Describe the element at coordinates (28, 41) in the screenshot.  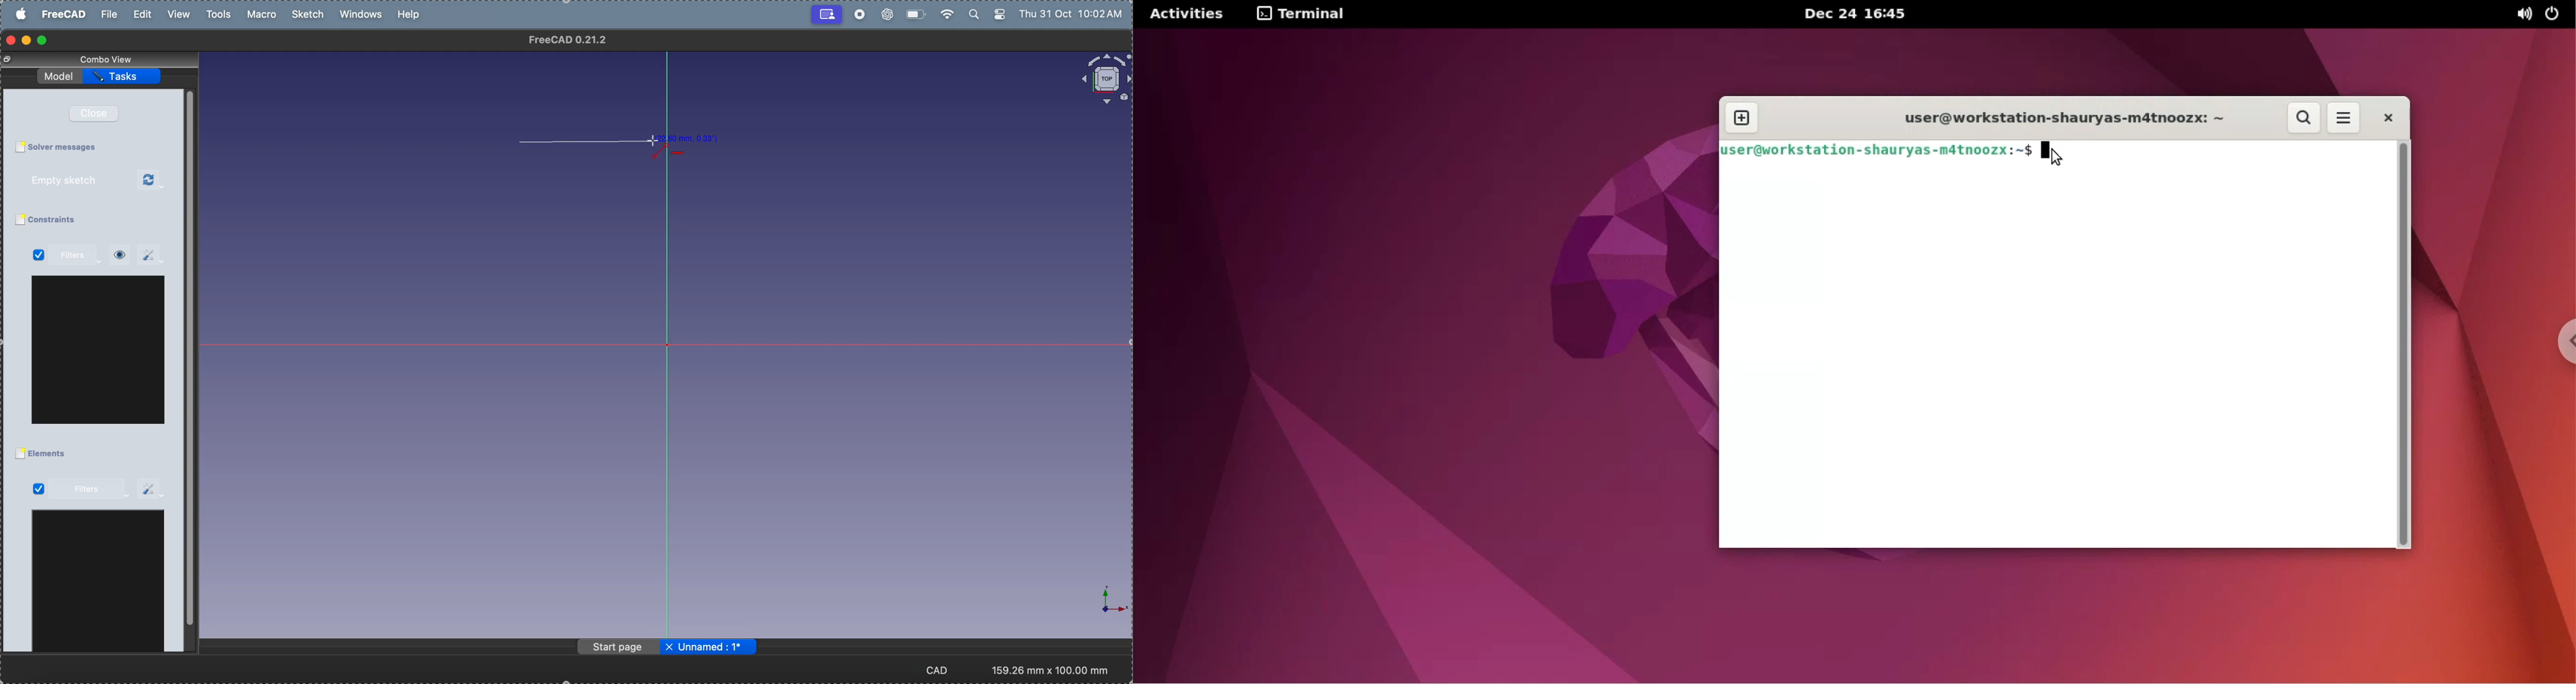
I see `minimize` at that location.